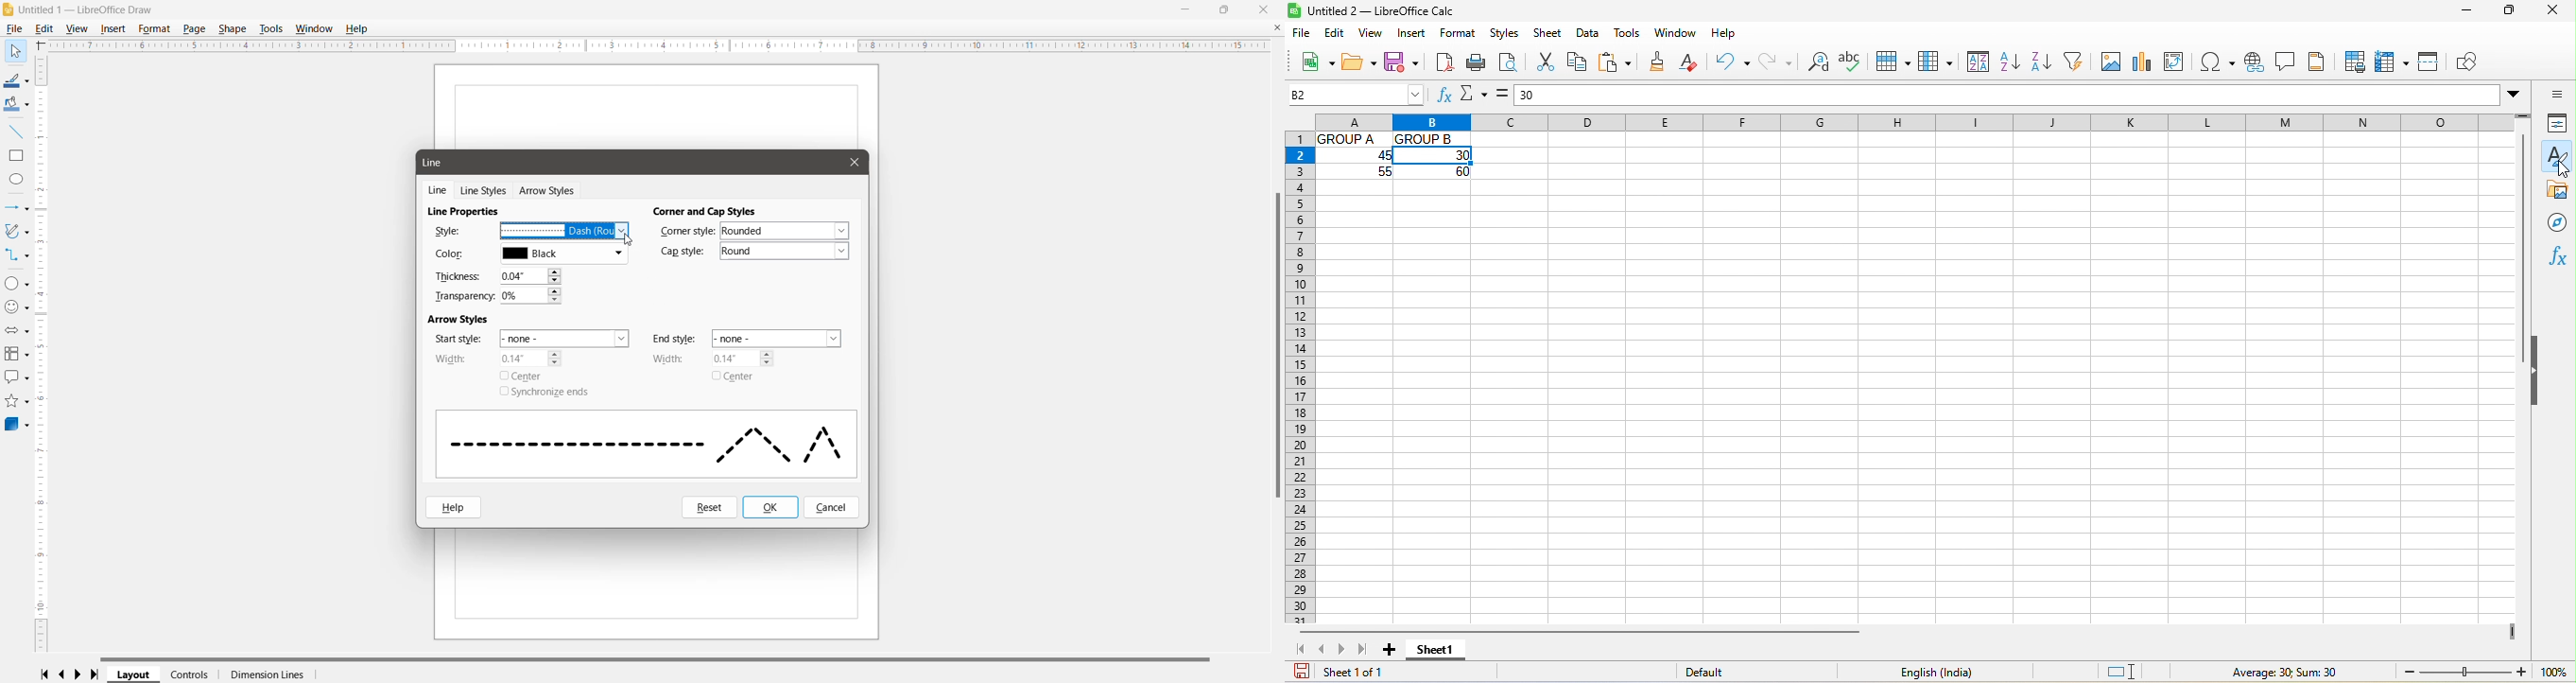  I want to click on row, so click(1894, 61).